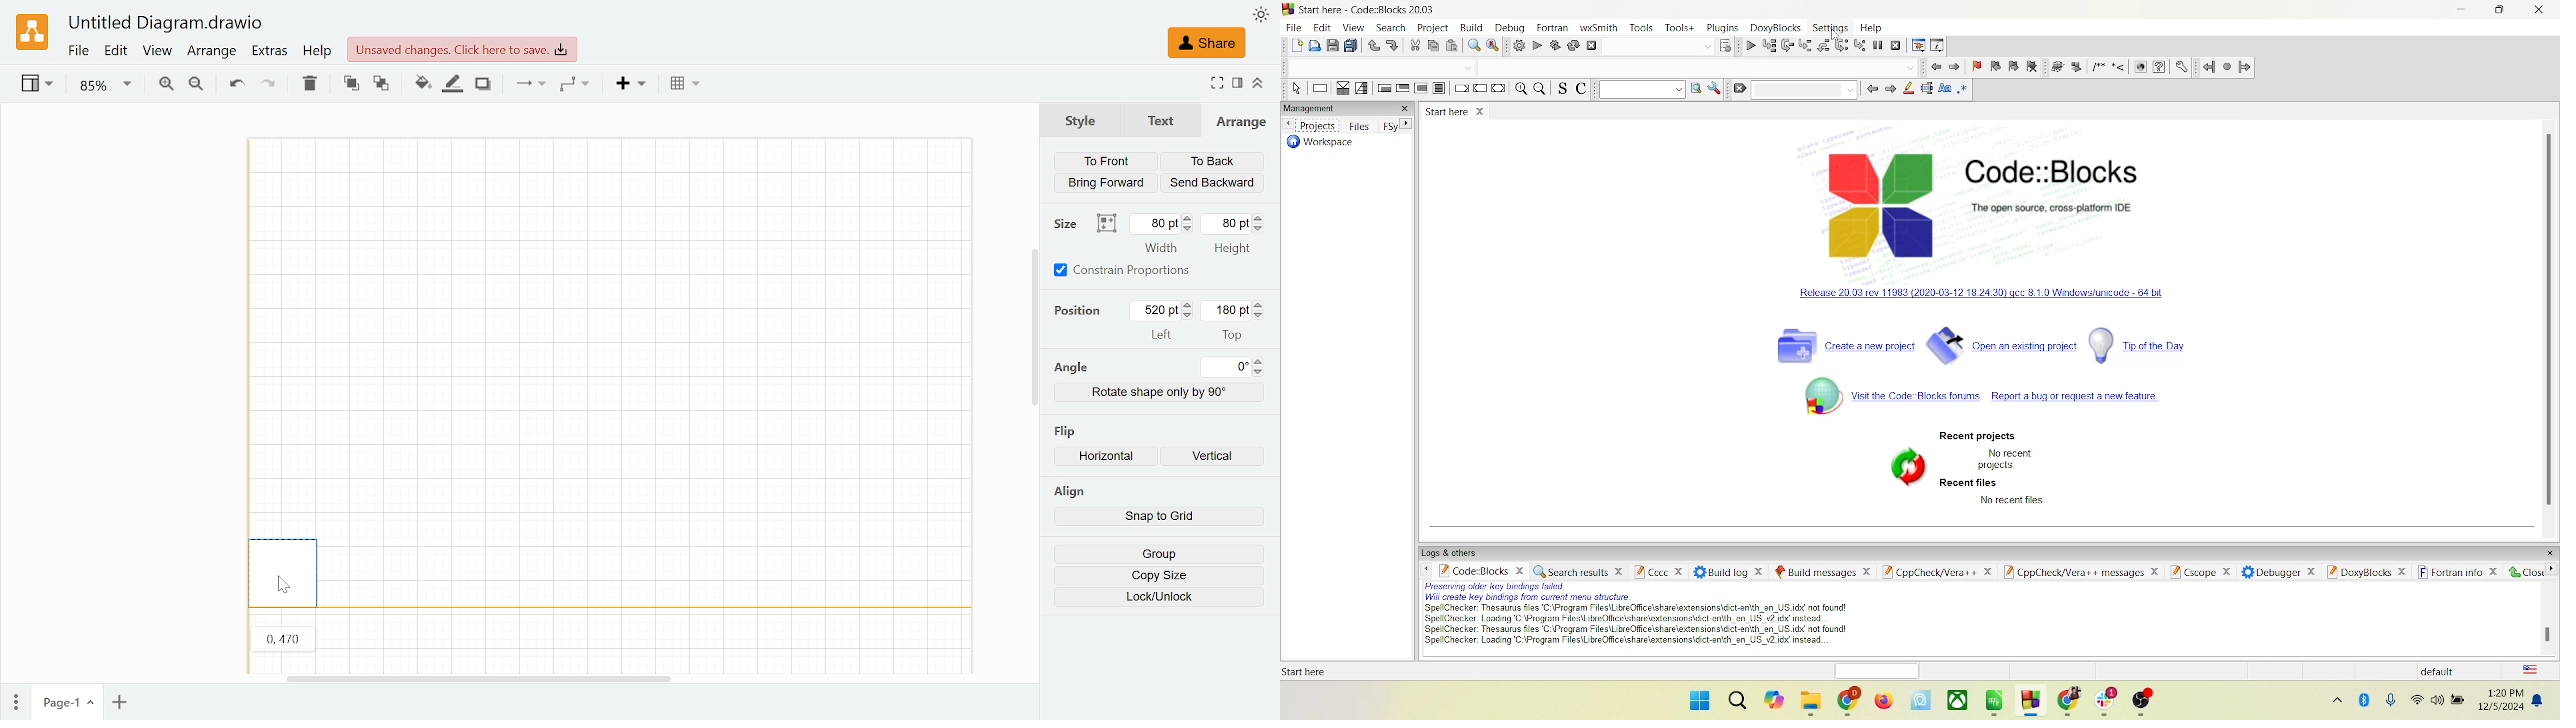  I want to click on hidden icons, so click(2335, 703).